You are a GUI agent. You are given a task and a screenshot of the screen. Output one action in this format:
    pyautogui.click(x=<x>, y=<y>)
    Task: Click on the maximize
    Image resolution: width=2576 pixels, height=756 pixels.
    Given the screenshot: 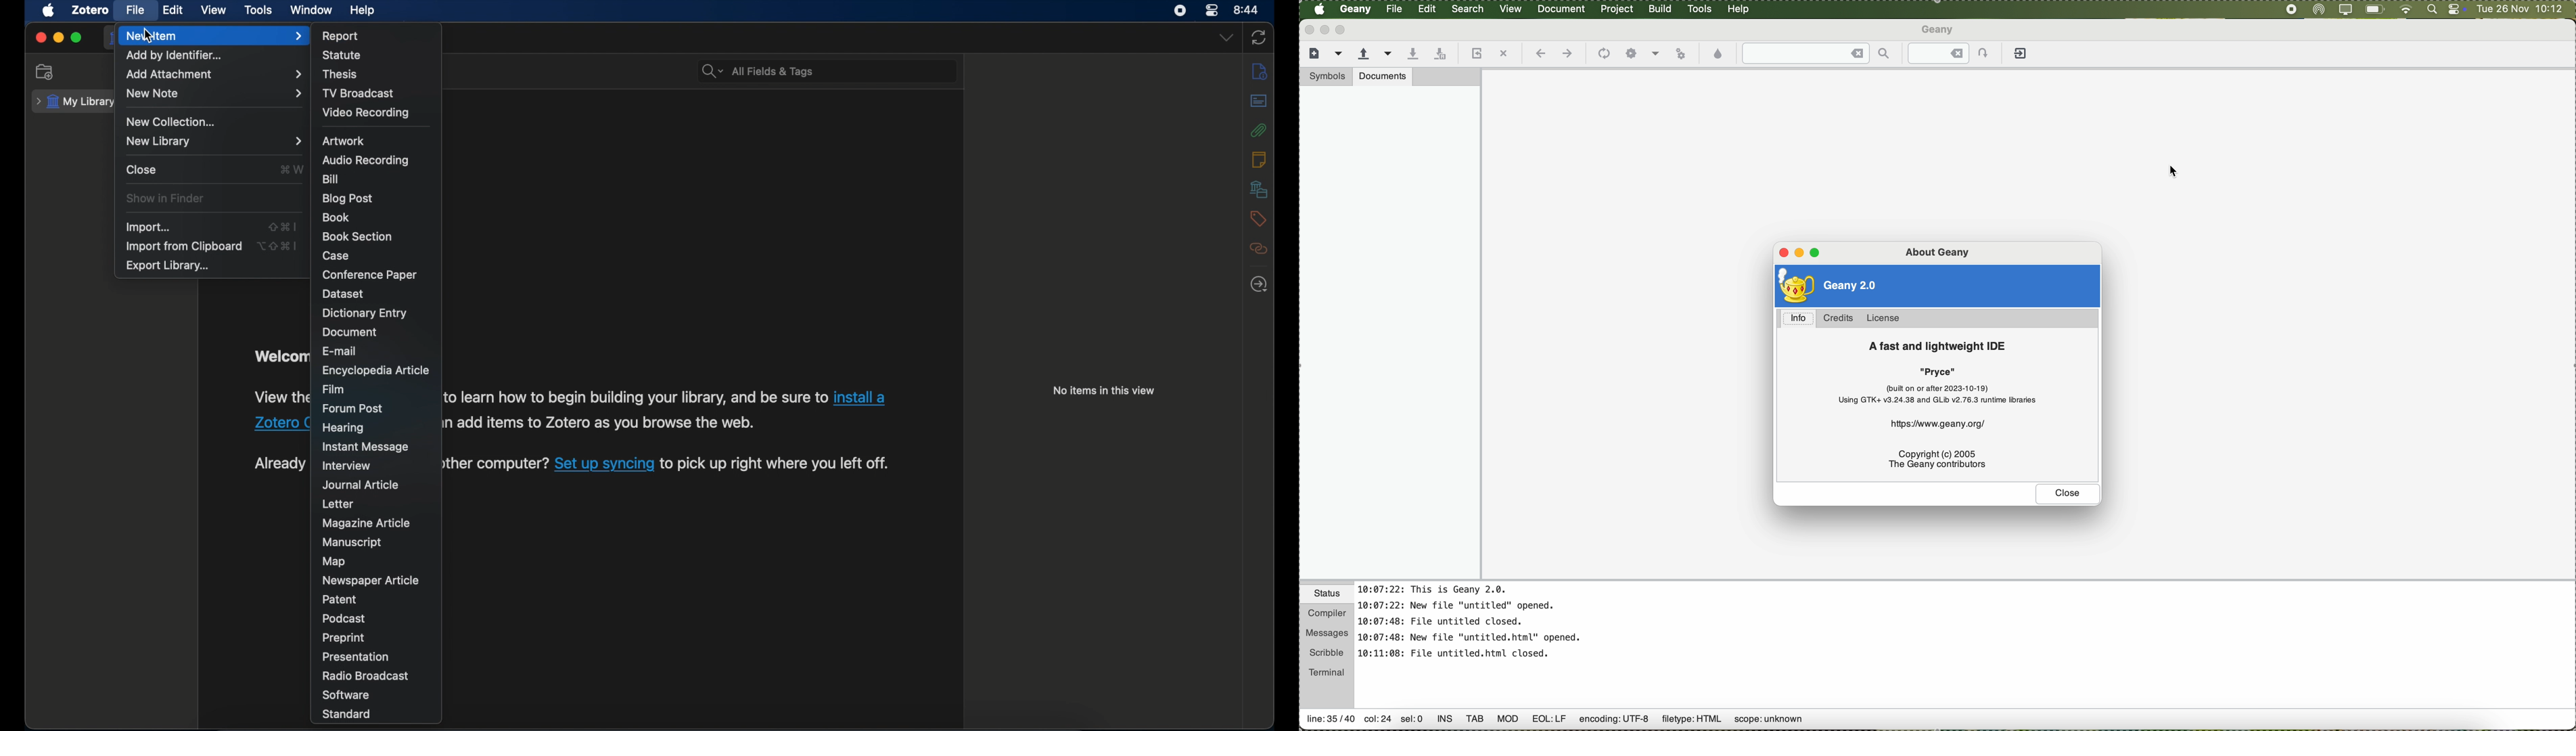 What is the action you would take?
    pyautogui.click(x=1817, y=254)
    